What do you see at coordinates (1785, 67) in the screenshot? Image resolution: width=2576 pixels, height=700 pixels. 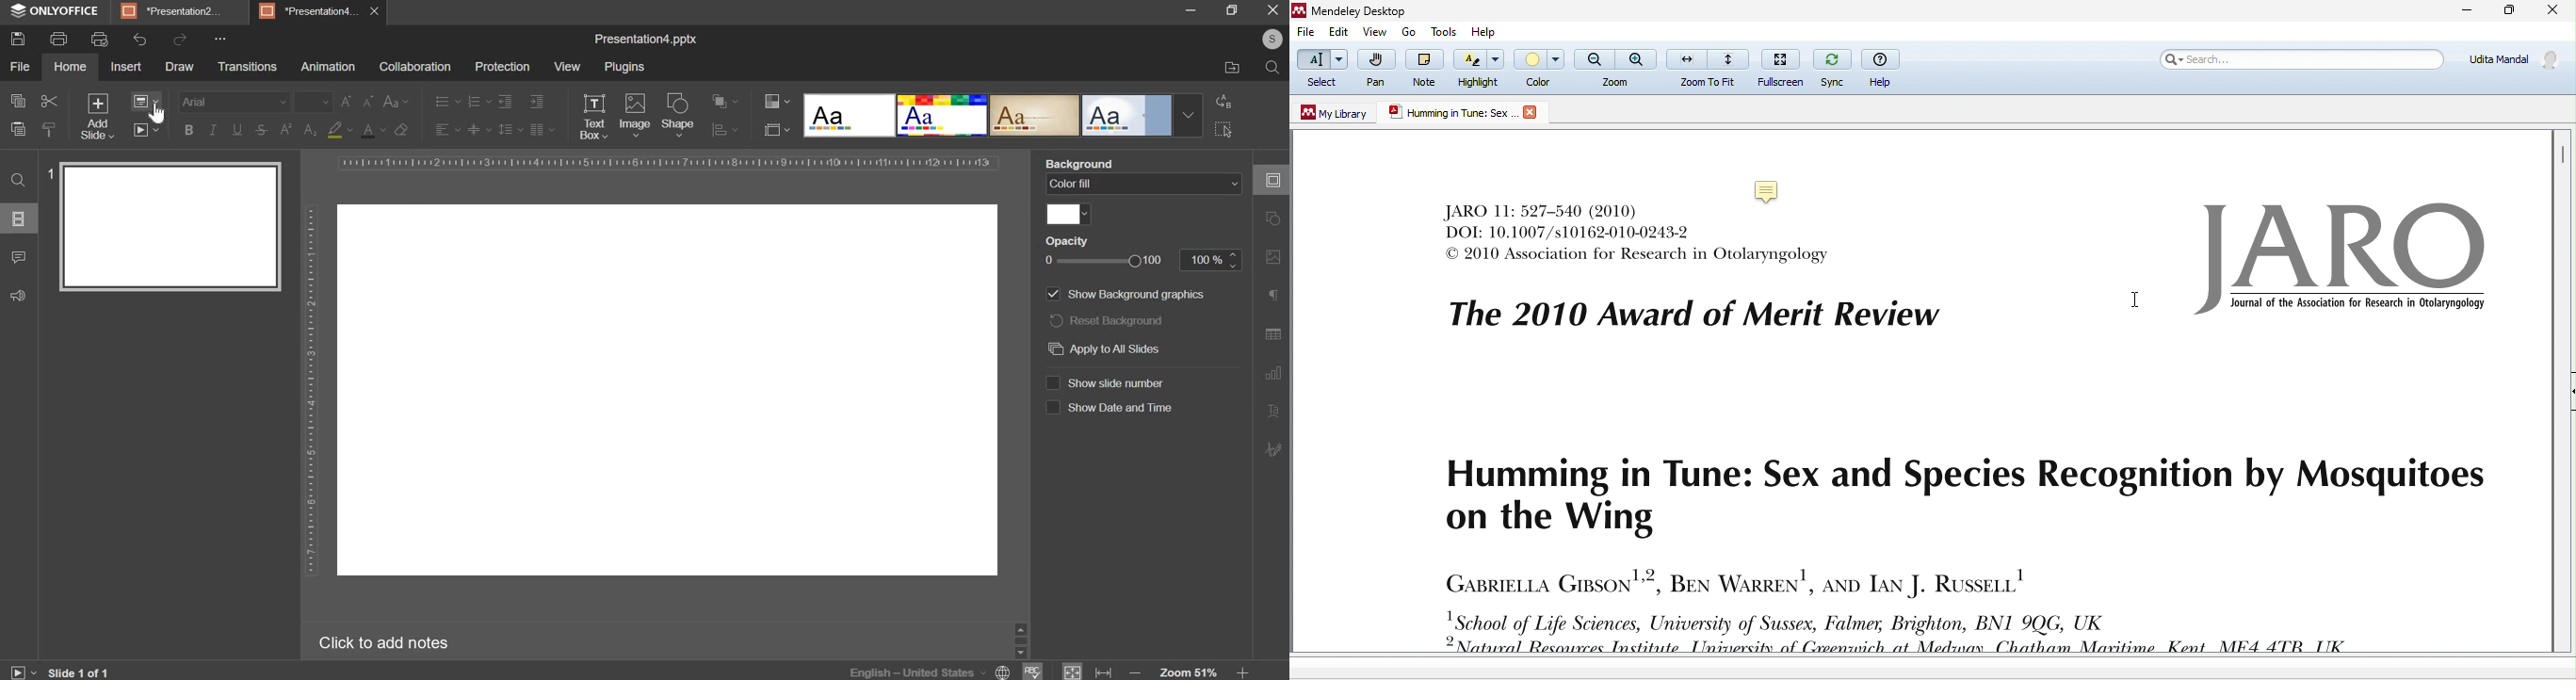 I see `full screen` at bounding box center [1785, 67].